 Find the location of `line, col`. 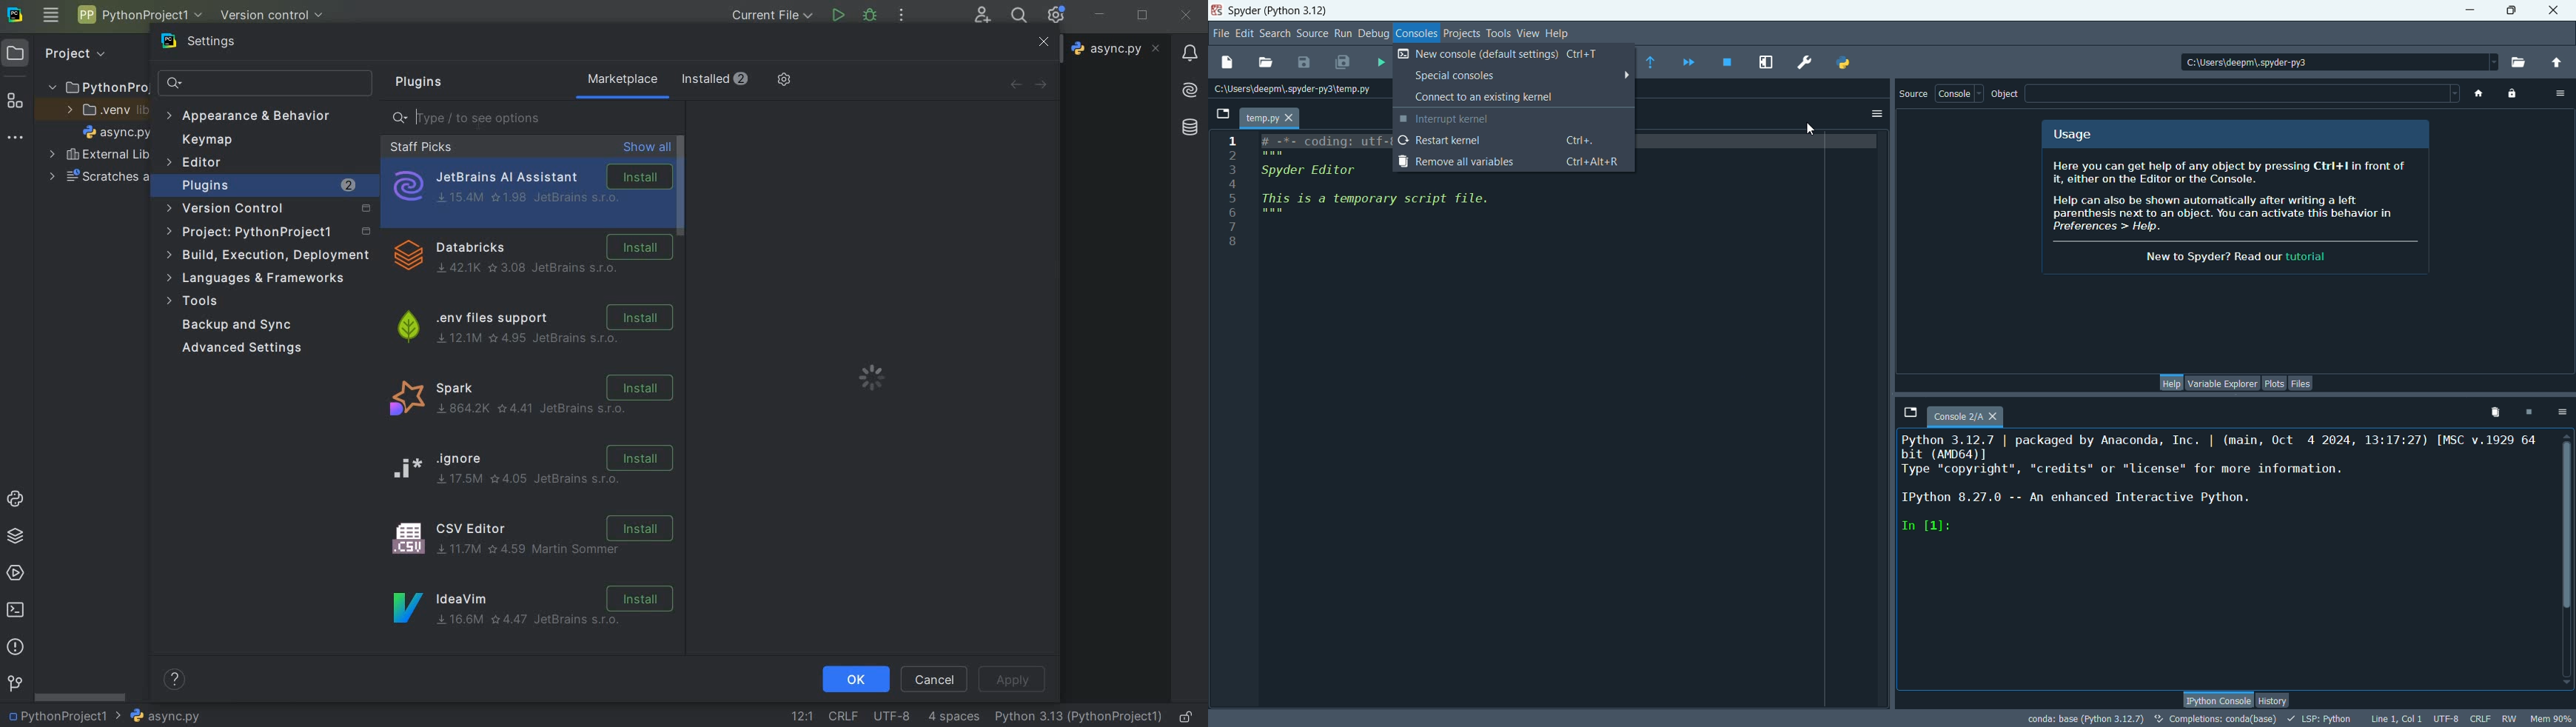

line, col is located at coordinates (2397, 718).